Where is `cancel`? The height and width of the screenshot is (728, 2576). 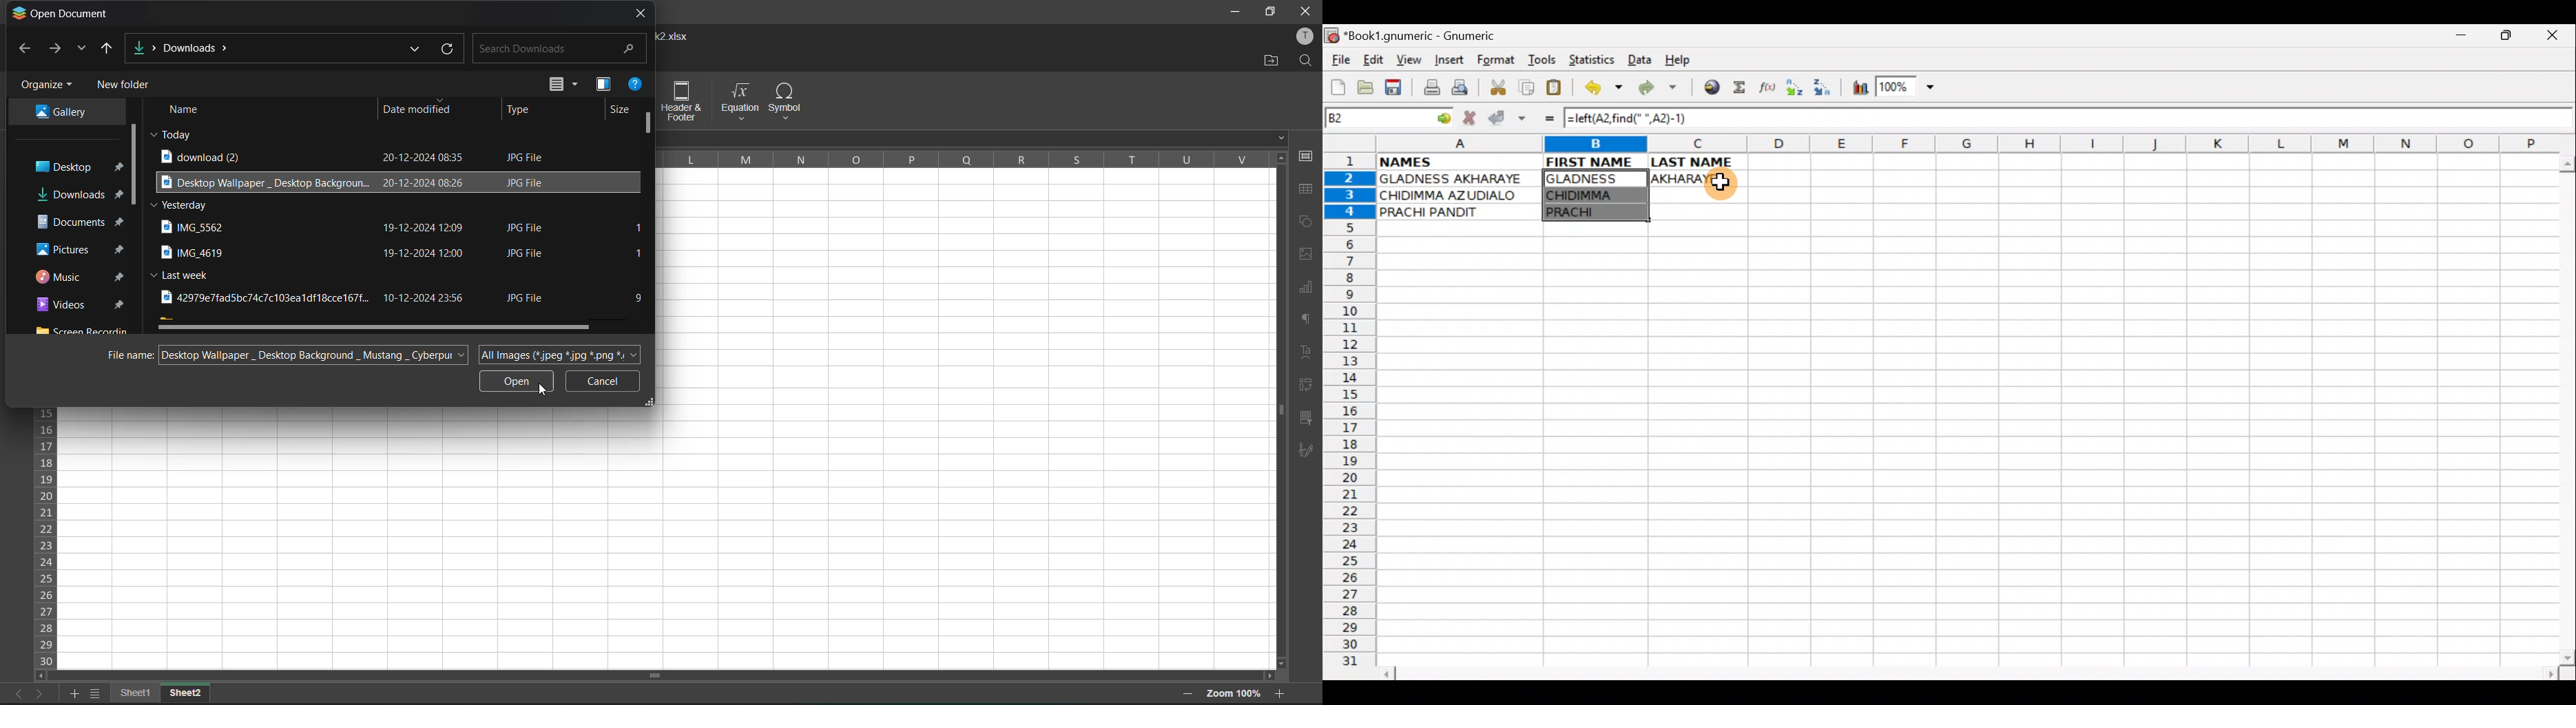 cancel is located at coordinates (601, 381).